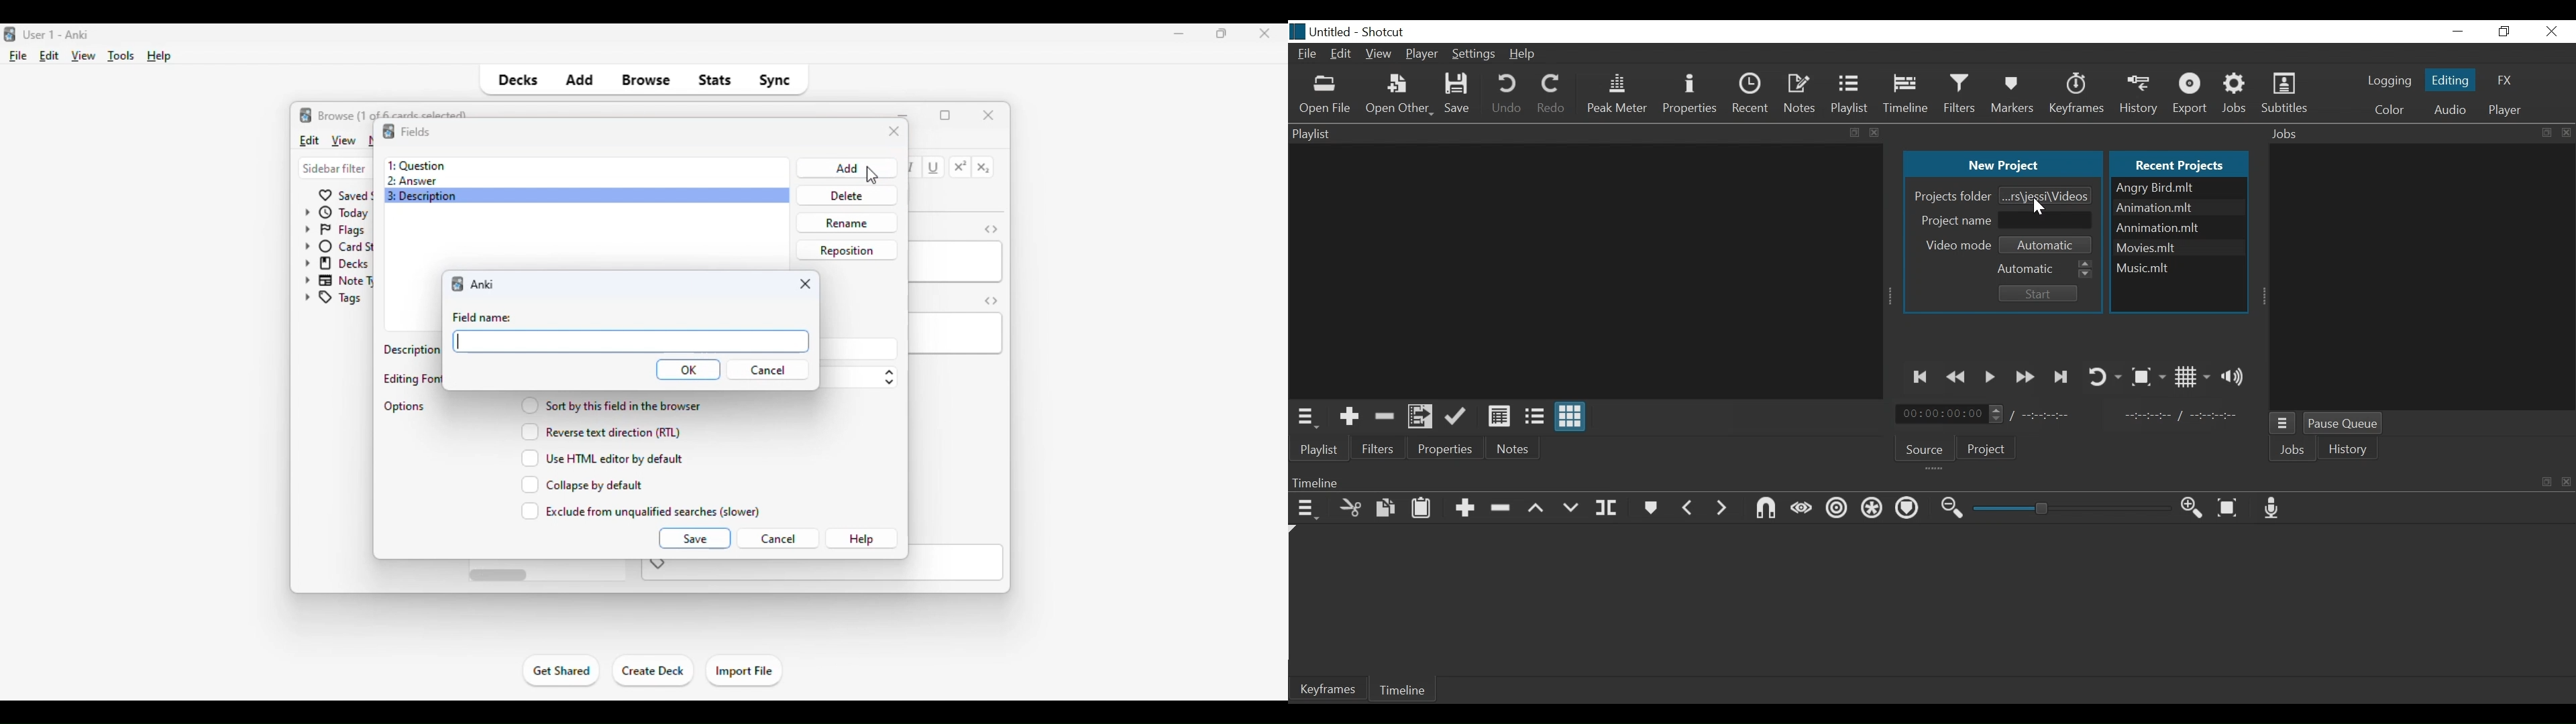  I want to click on Project name Field, so click(2047, 219).